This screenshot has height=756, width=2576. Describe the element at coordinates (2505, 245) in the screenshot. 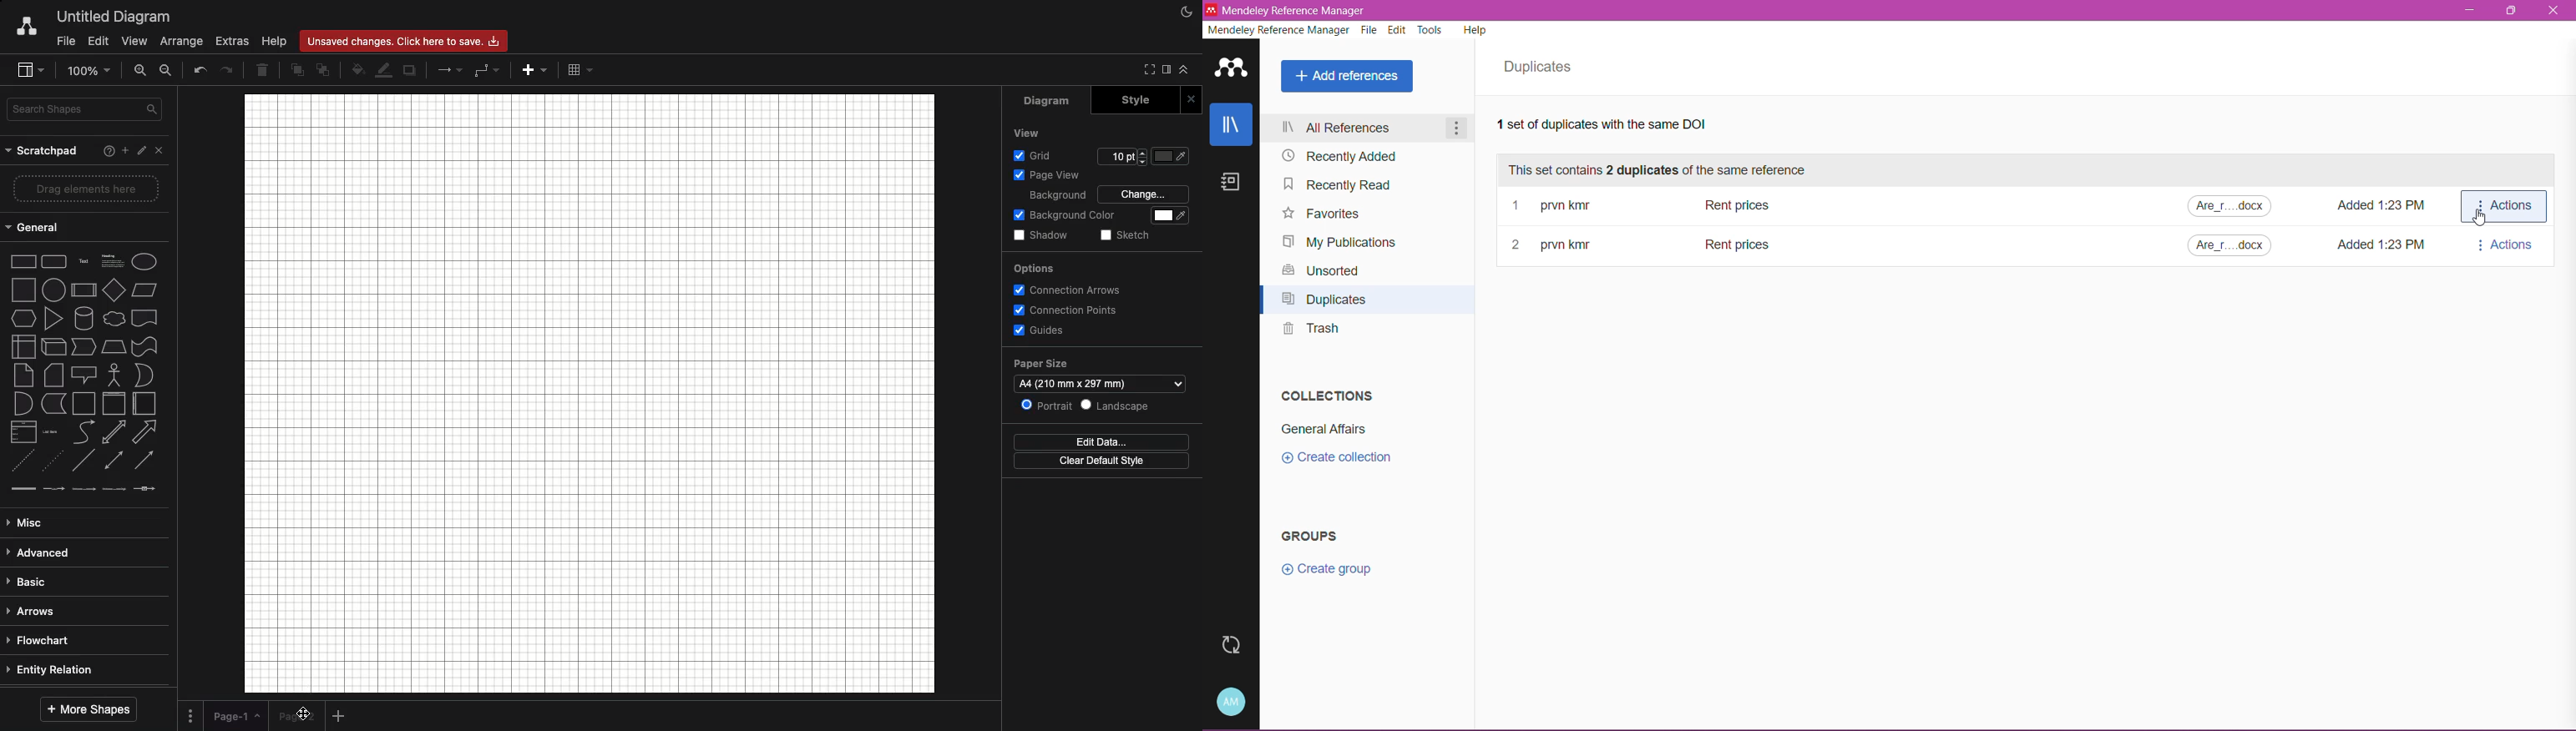

I see `actions` at that location.